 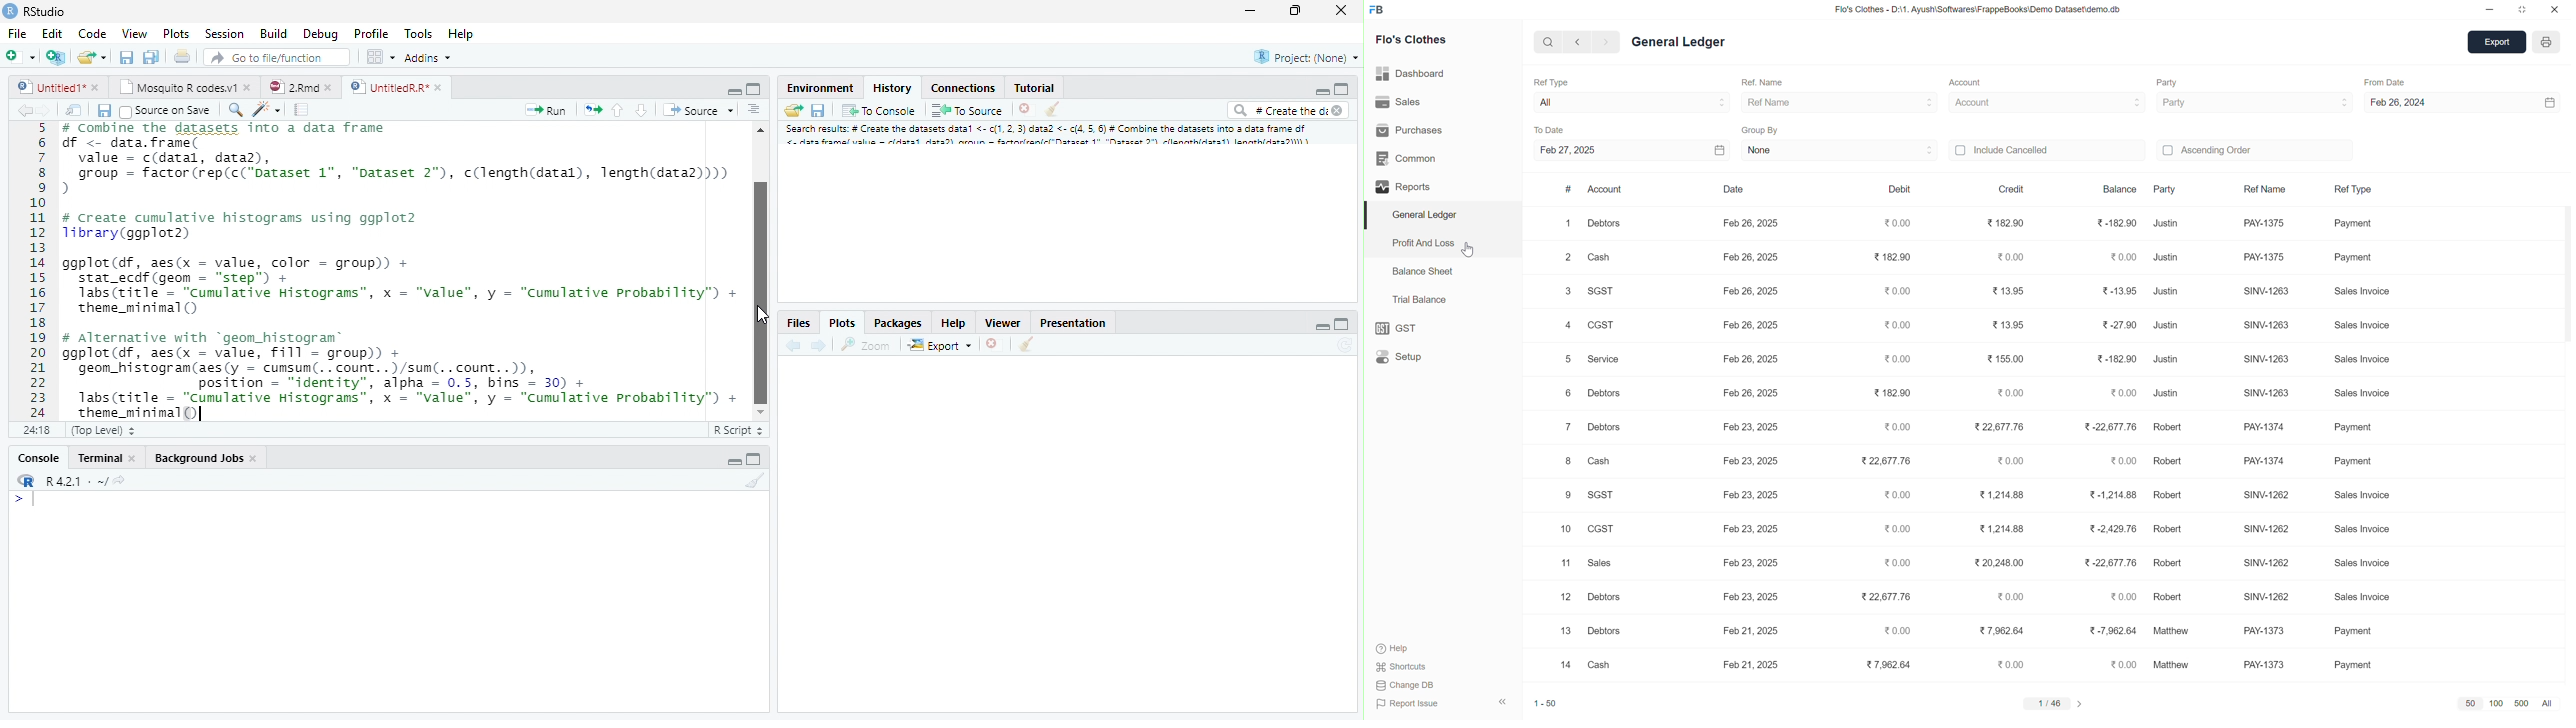 What do you see at coordinates (1599, 261) in the screenshot?
I see `Cash` at bounding box center [1599, 261].